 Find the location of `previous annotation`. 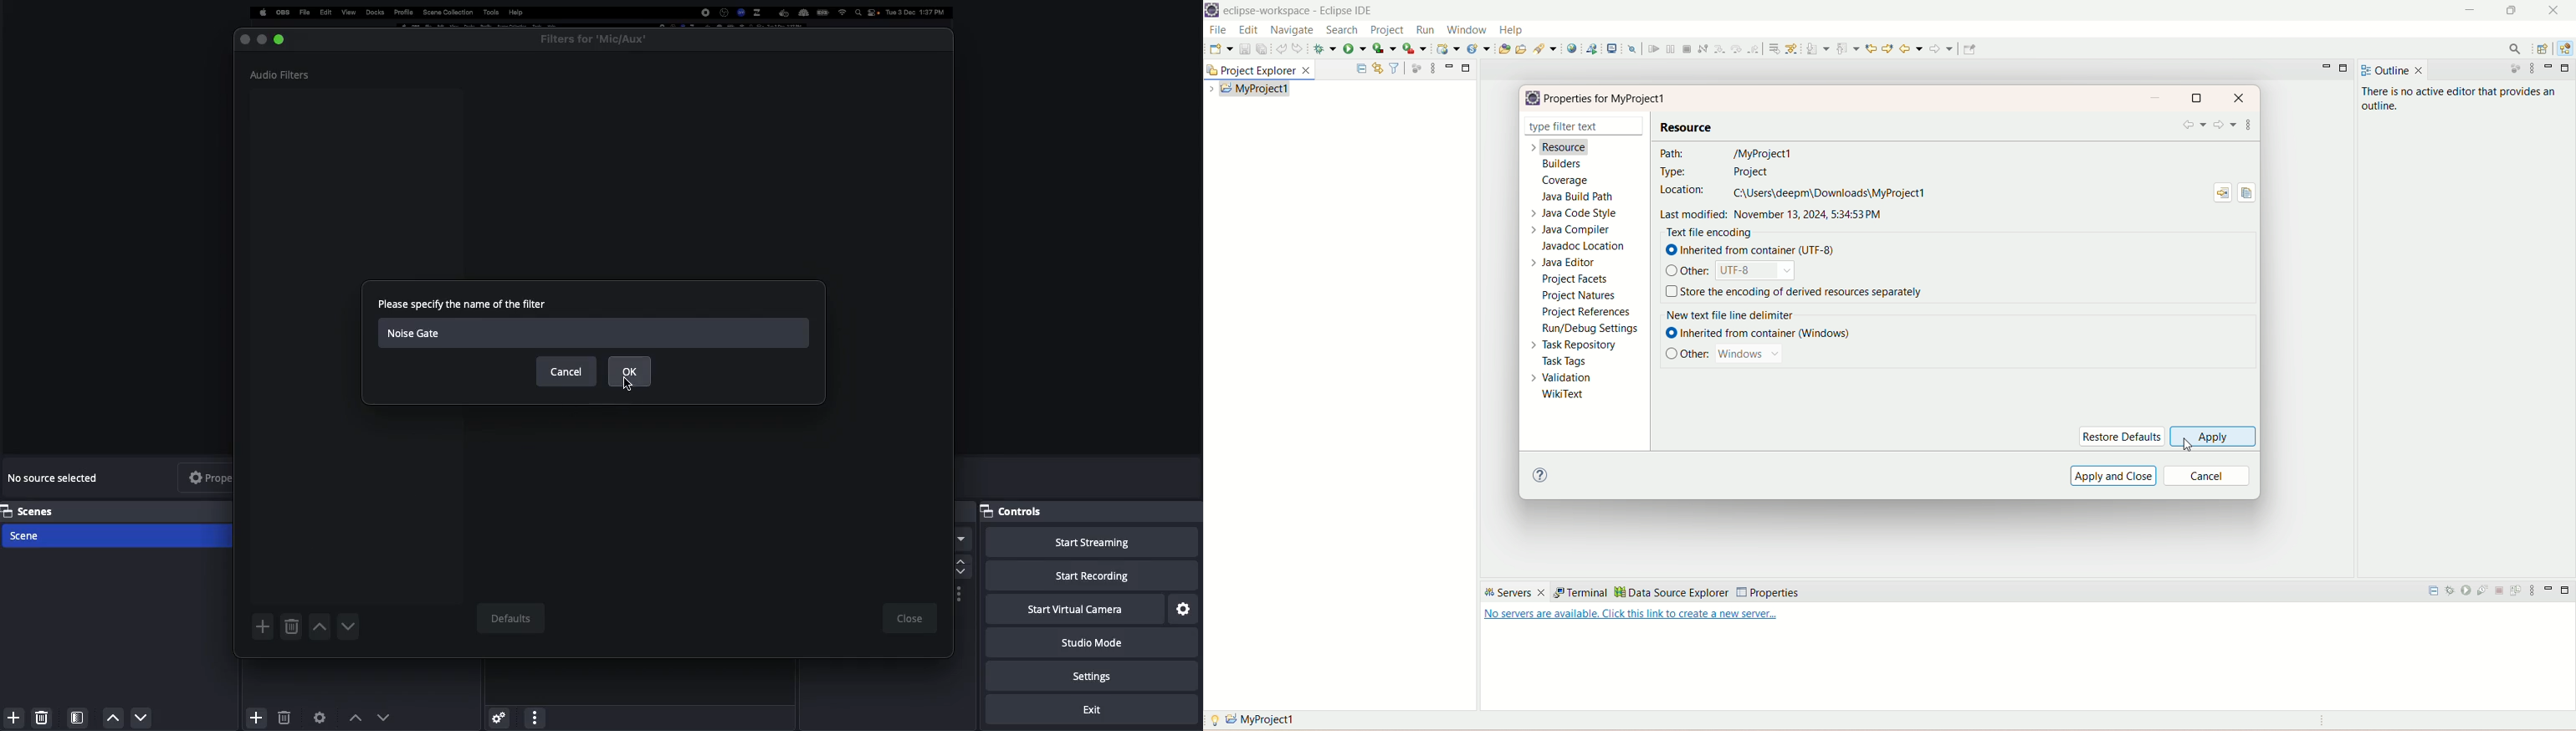

previous annotation is located at coordinates (1848, 49).